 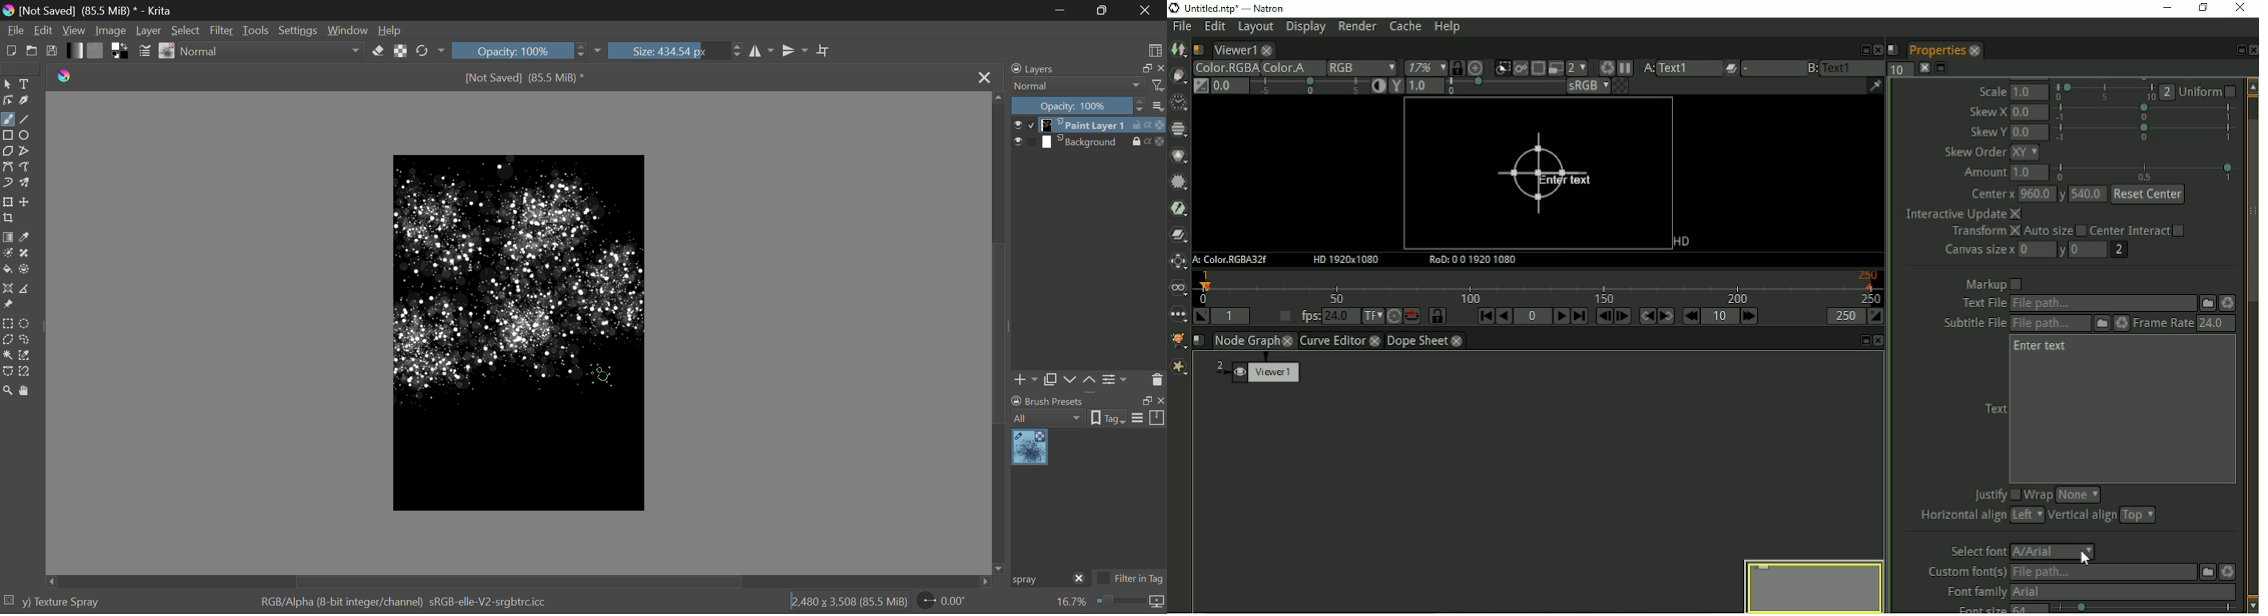 What do you see at coordinates (1149, 141) in the screenshot?
I see `actions` at bounding box center [1149, 141].